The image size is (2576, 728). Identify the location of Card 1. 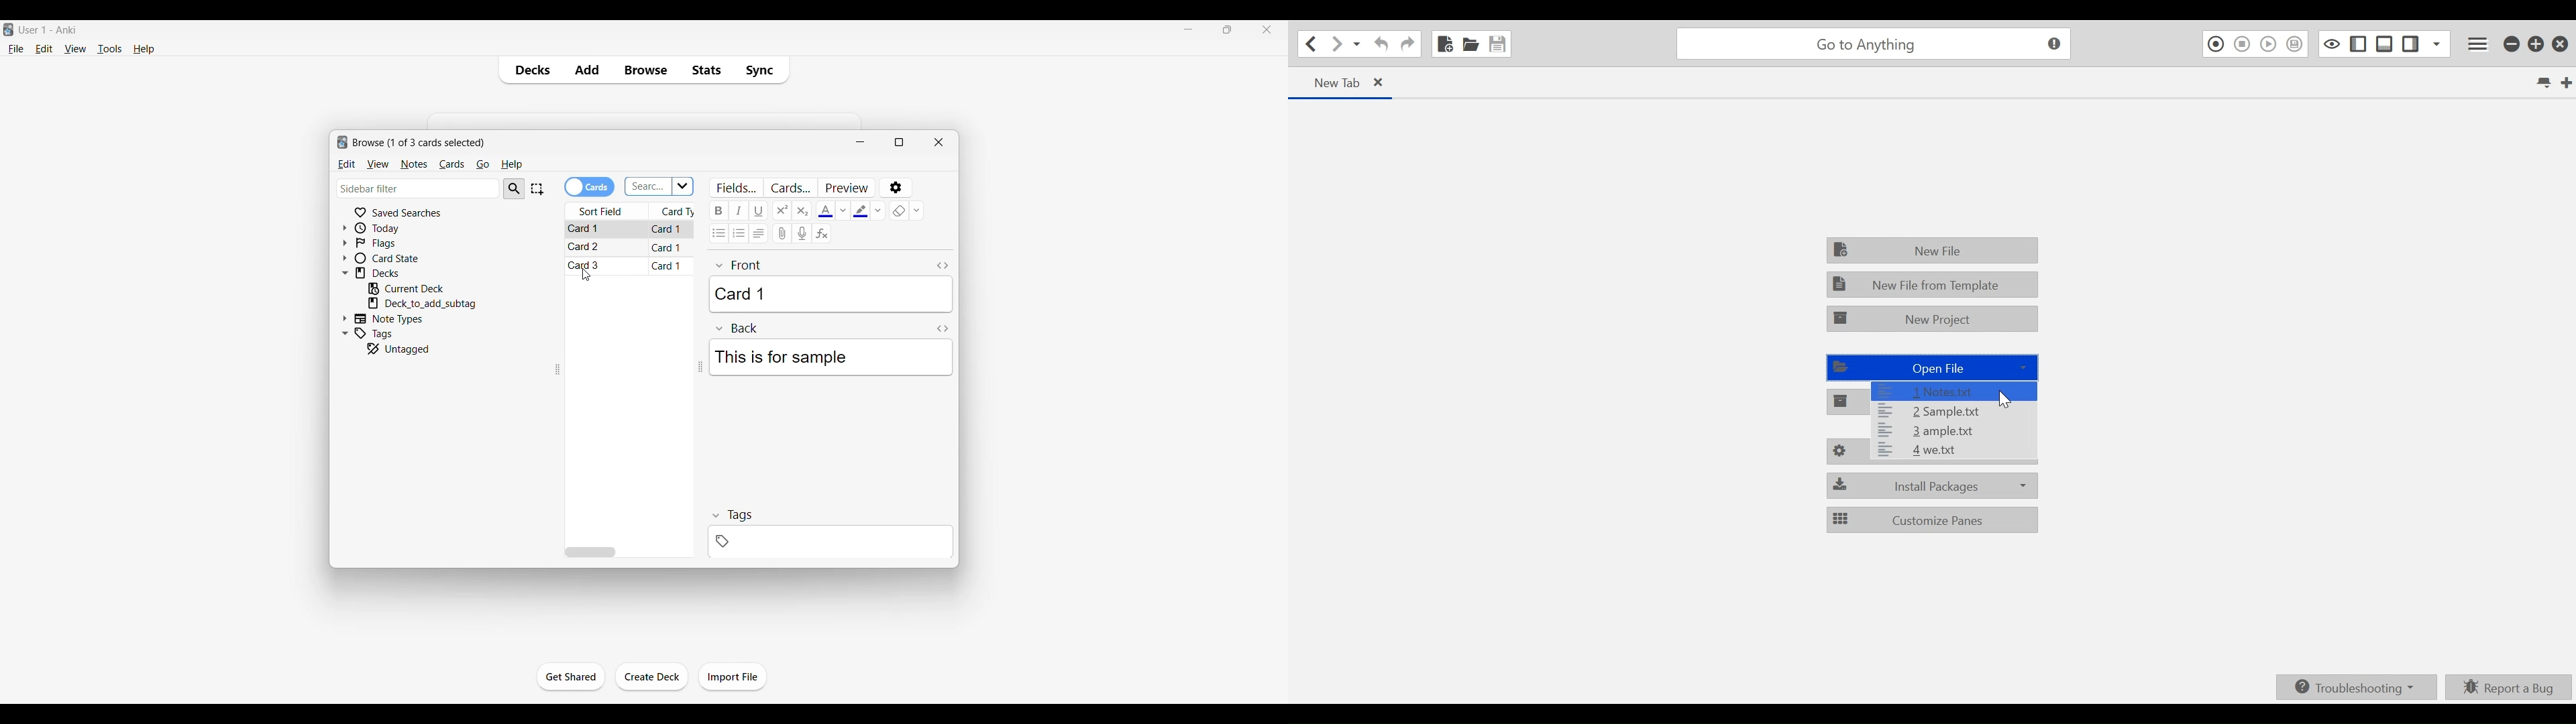
(667, 229).